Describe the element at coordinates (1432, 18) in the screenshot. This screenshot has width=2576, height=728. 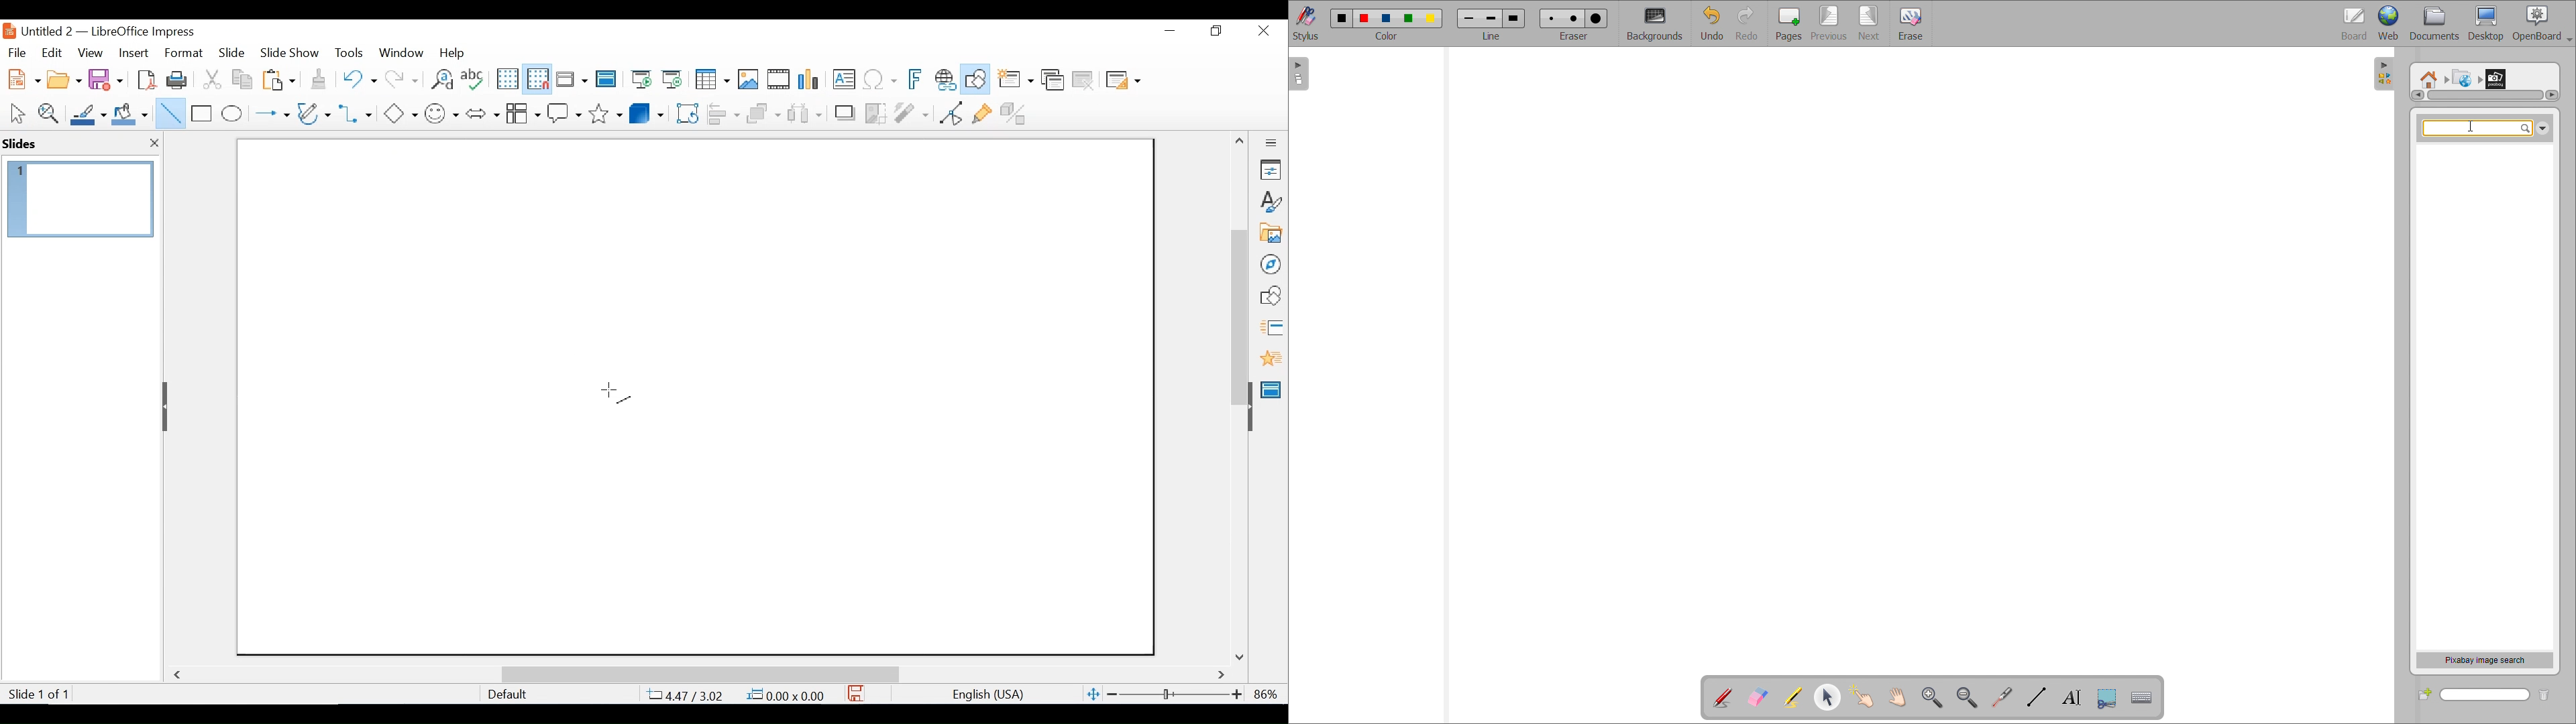
I see `Color 5` at that location.